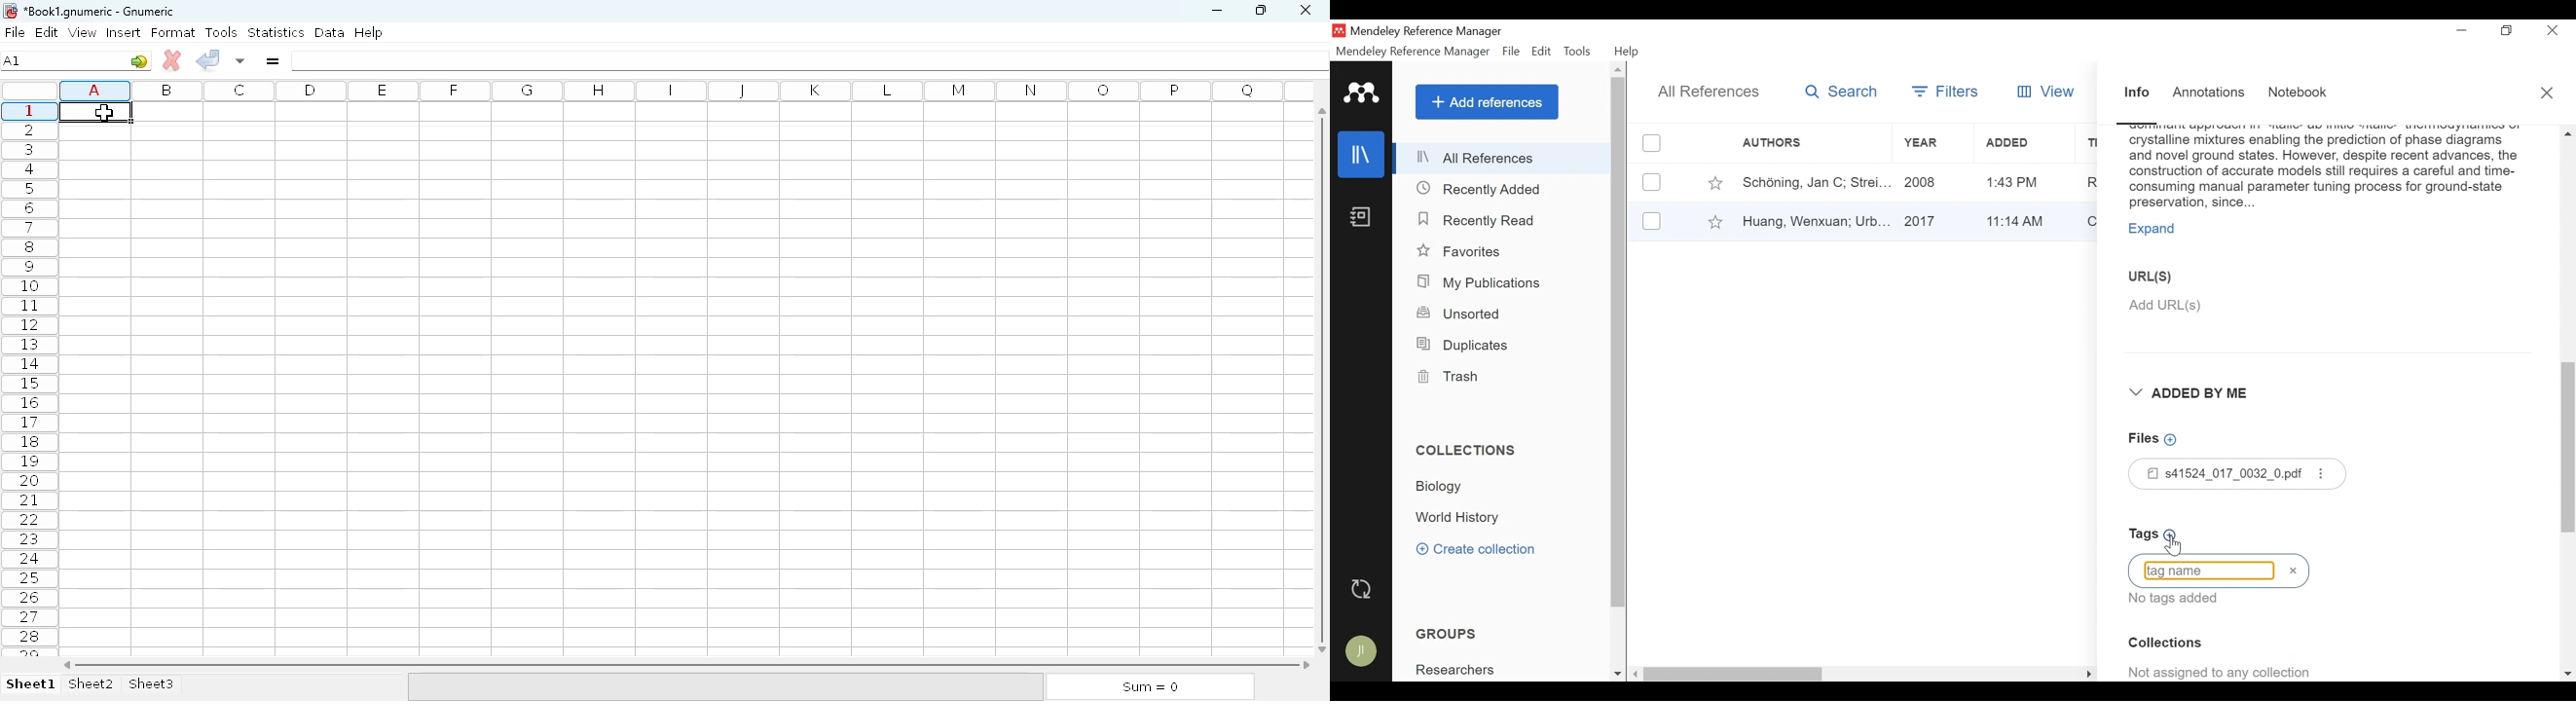 Image resolution: width=2576 pixels, height=728 pixels. What do you see at coordinates (15, 32) in the screenshot?
I see `file` at bounding box center [15, 32].